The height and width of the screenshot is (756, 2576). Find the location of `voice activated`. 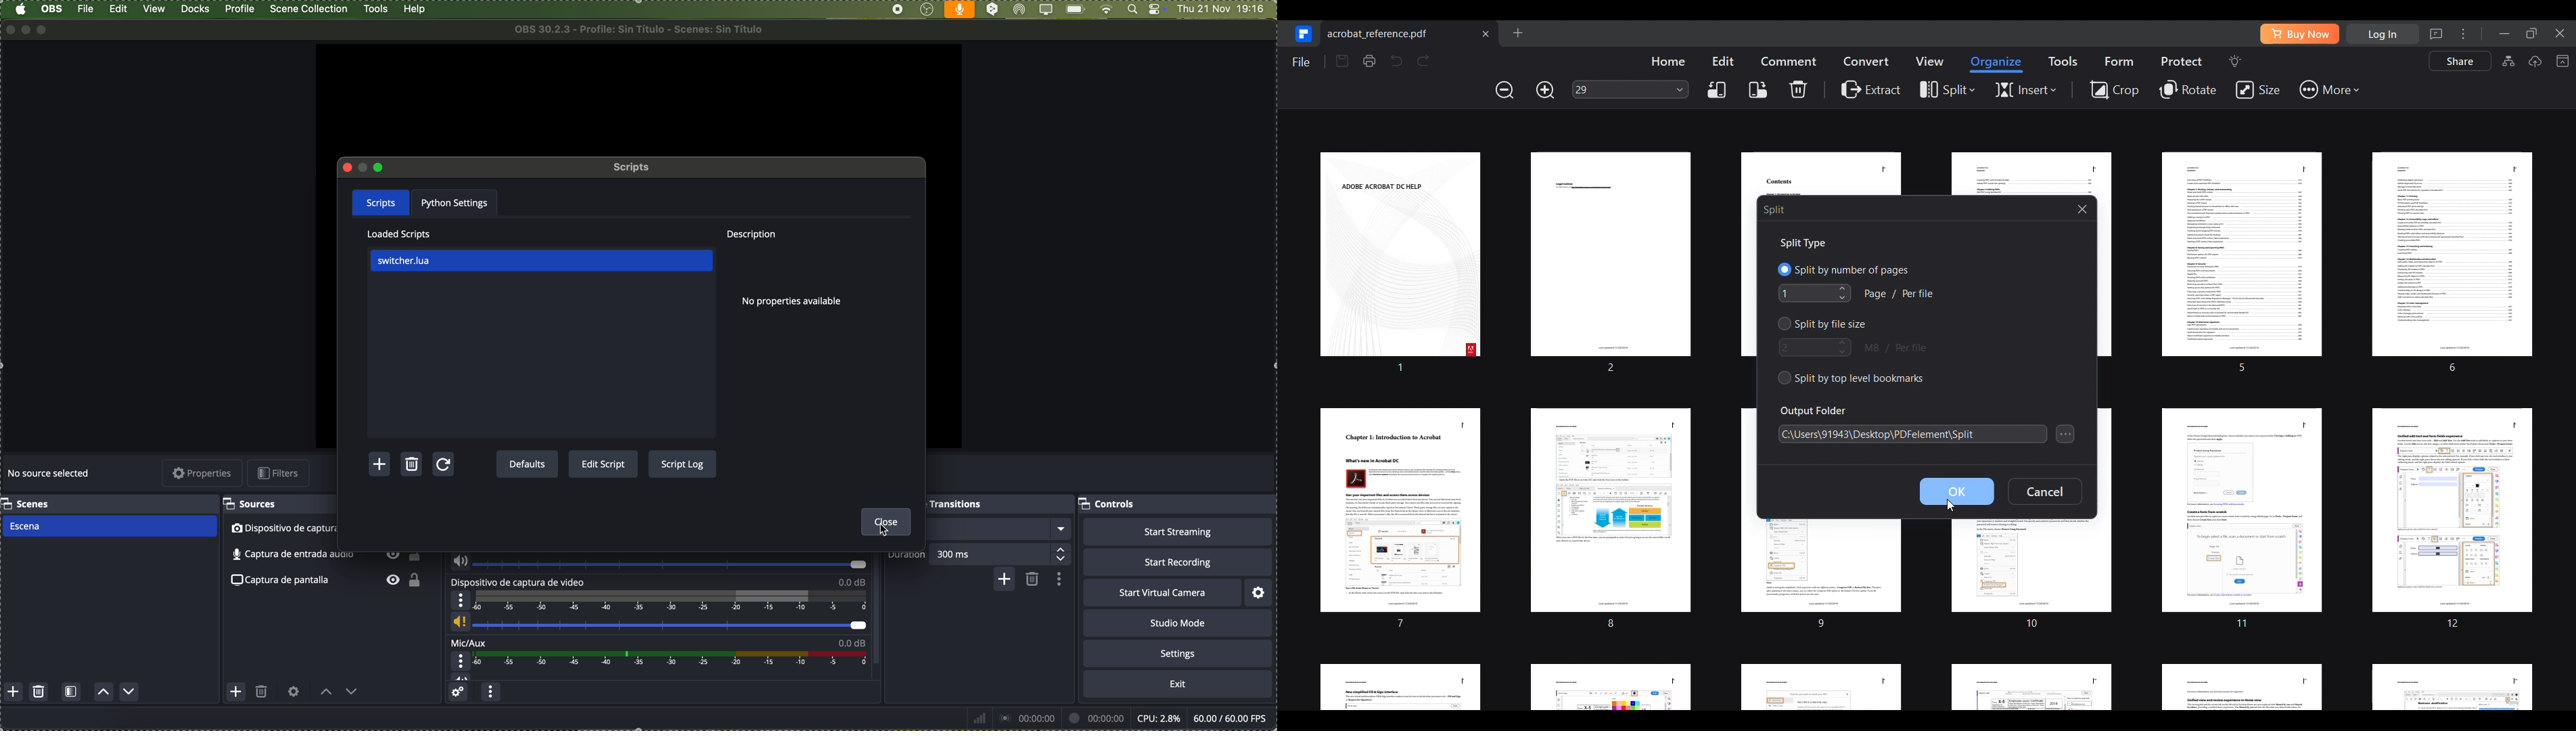

voice activated is located at coordinates (960, 10).